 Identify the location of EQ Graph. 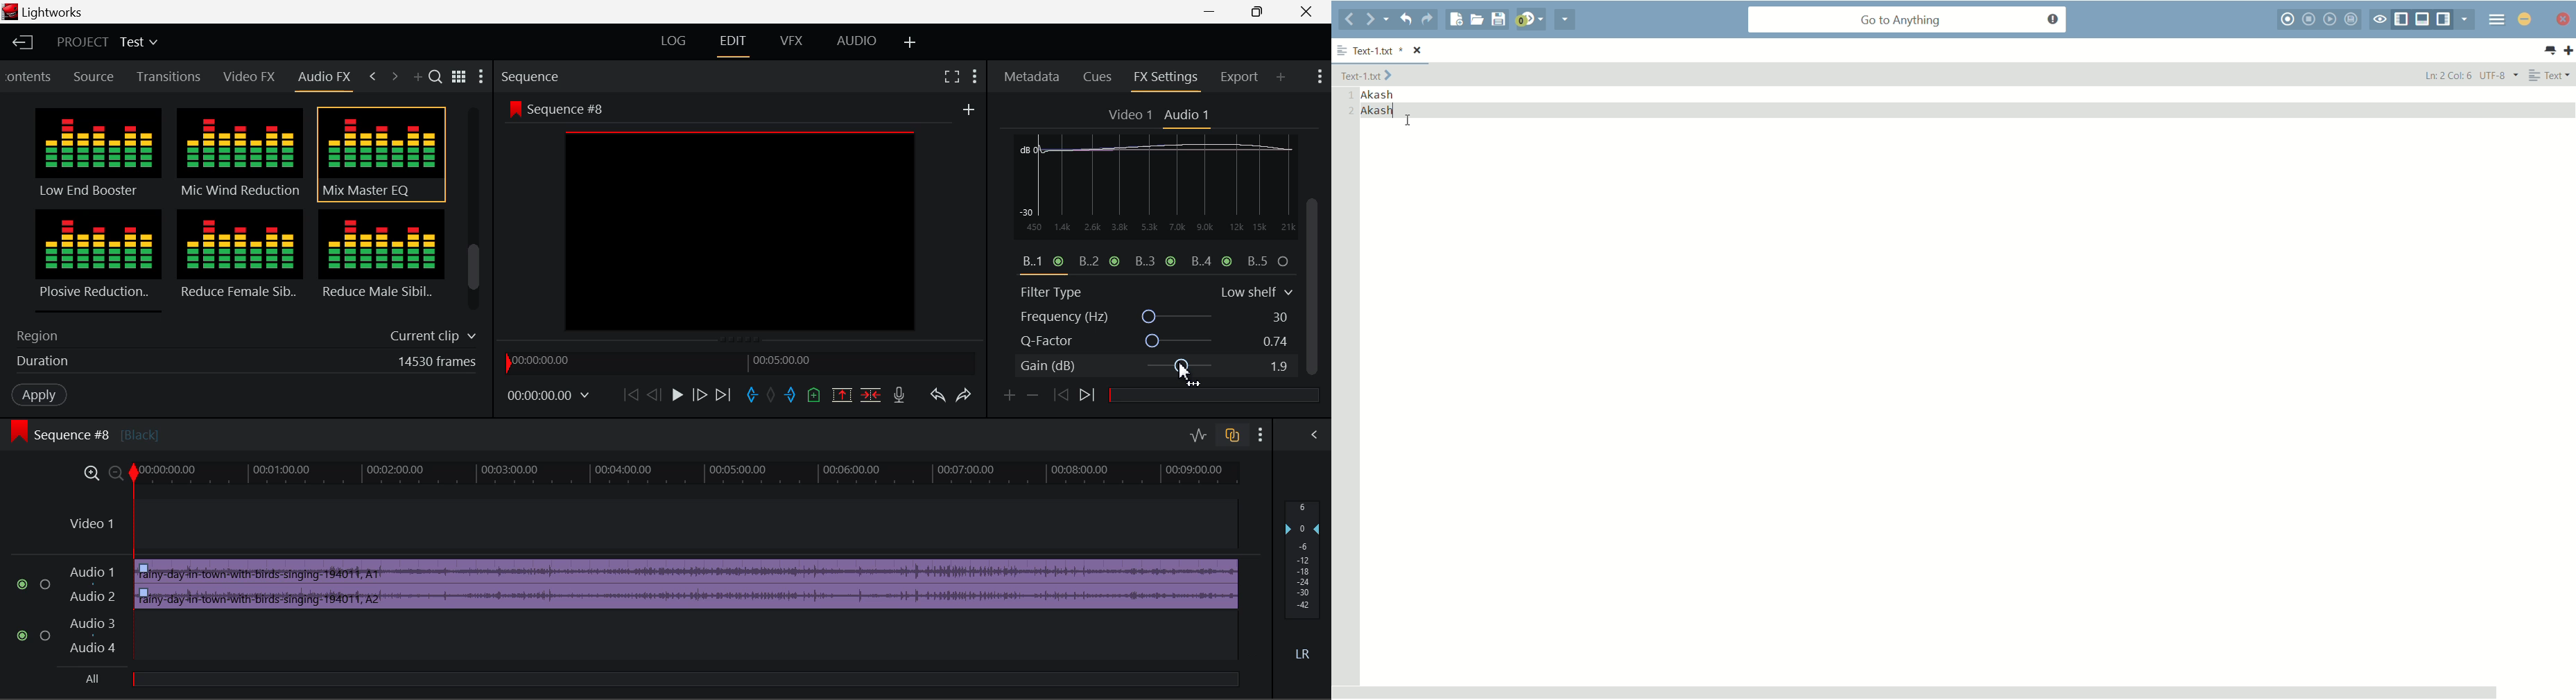
(1147, 215).